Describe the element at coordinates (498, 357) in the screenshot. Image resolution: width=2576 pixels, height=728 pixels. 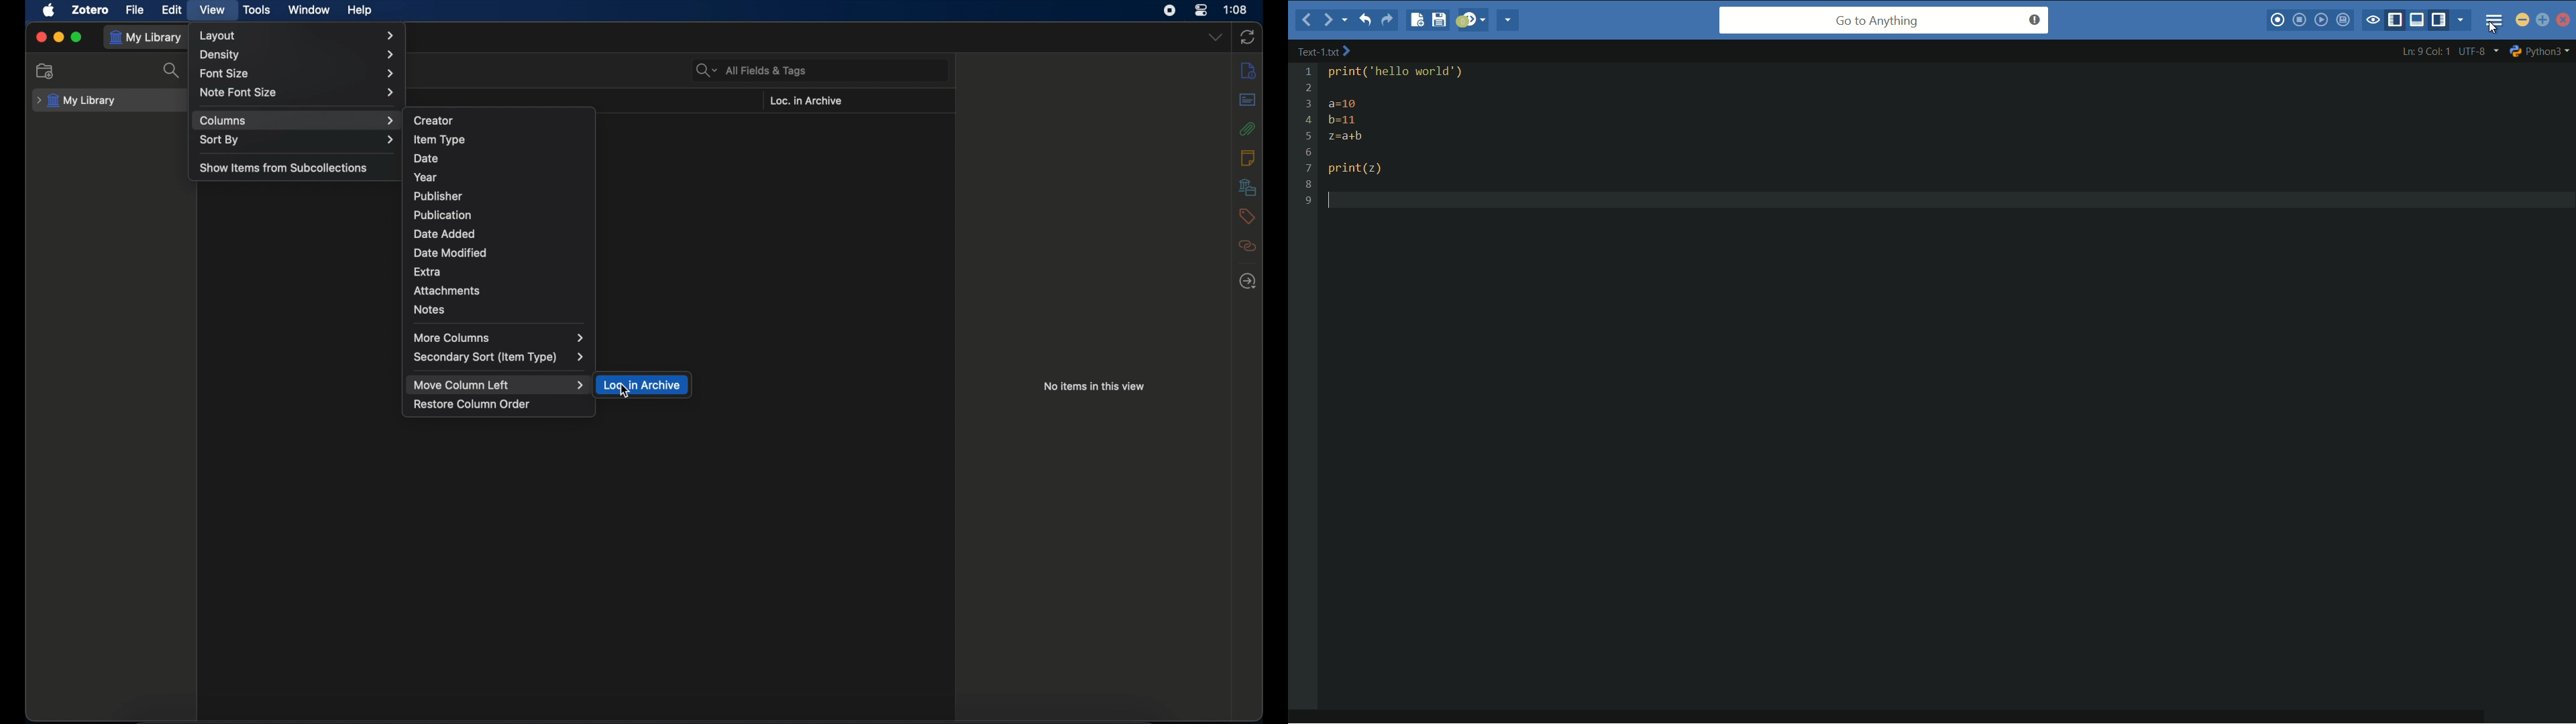
I see `secondary sort` at that location.